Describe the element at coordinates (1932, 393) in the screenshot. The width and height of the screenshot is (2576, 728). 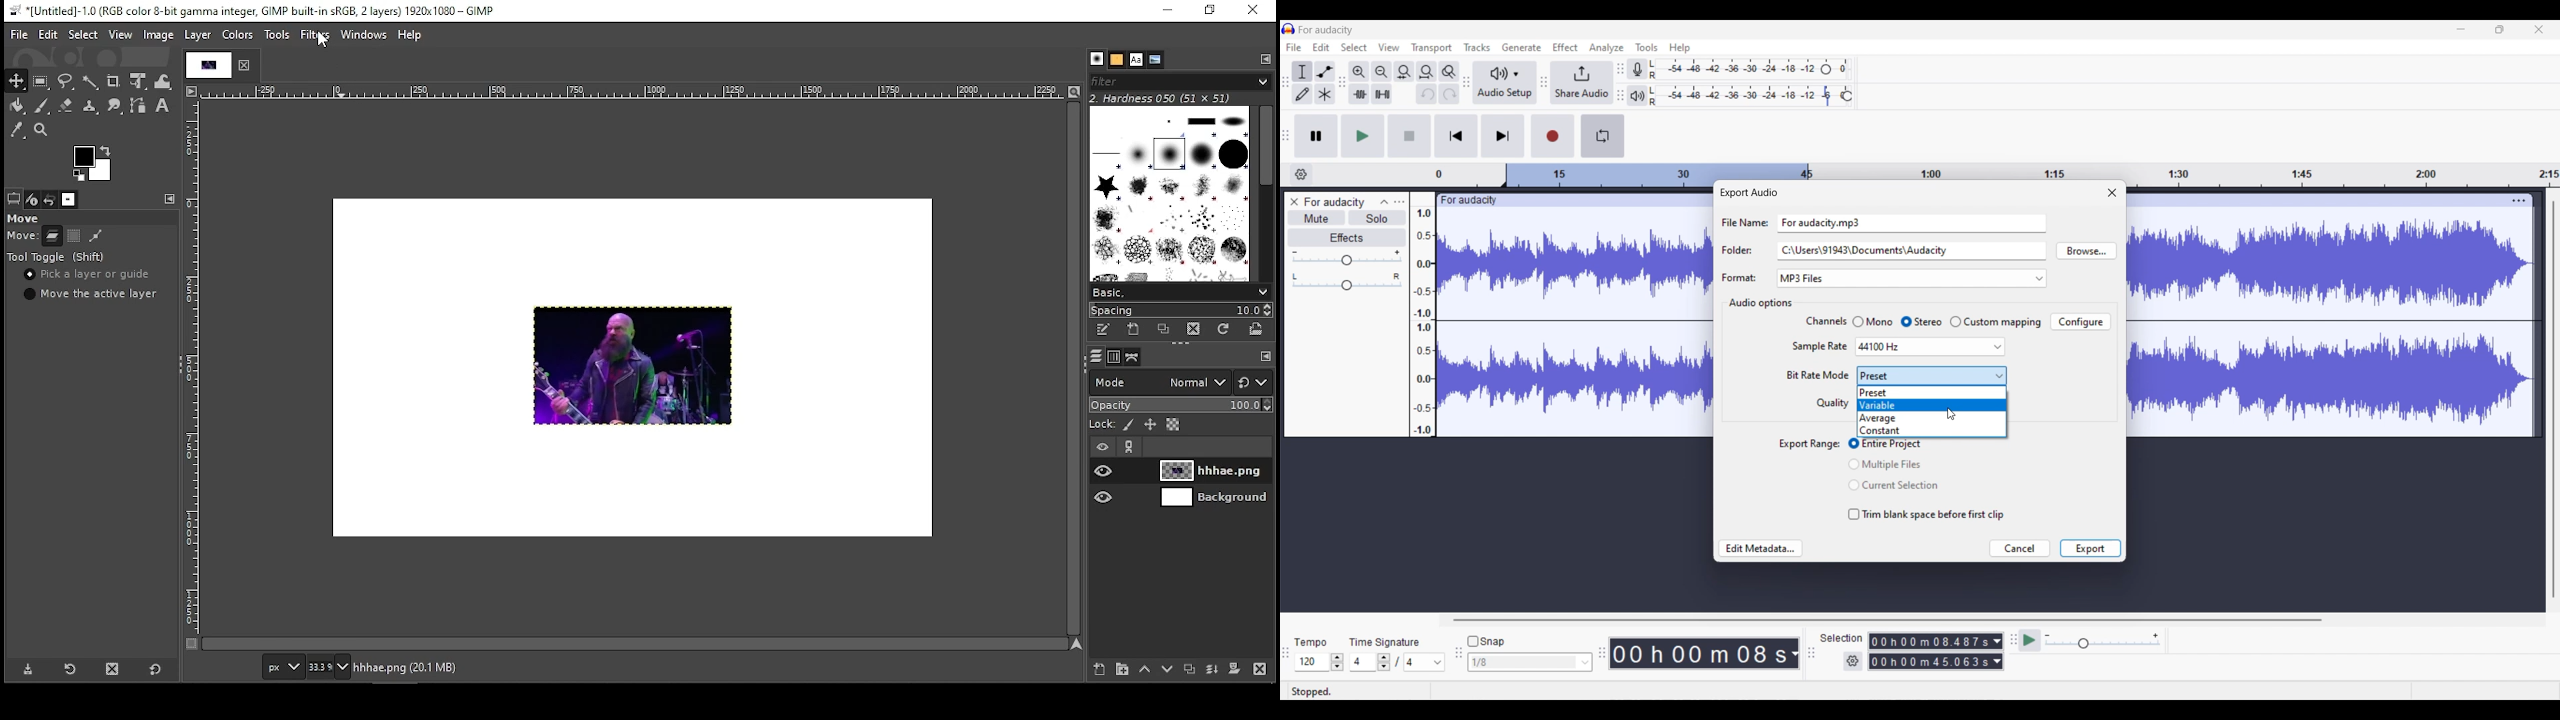
I see `Preset` at that location.